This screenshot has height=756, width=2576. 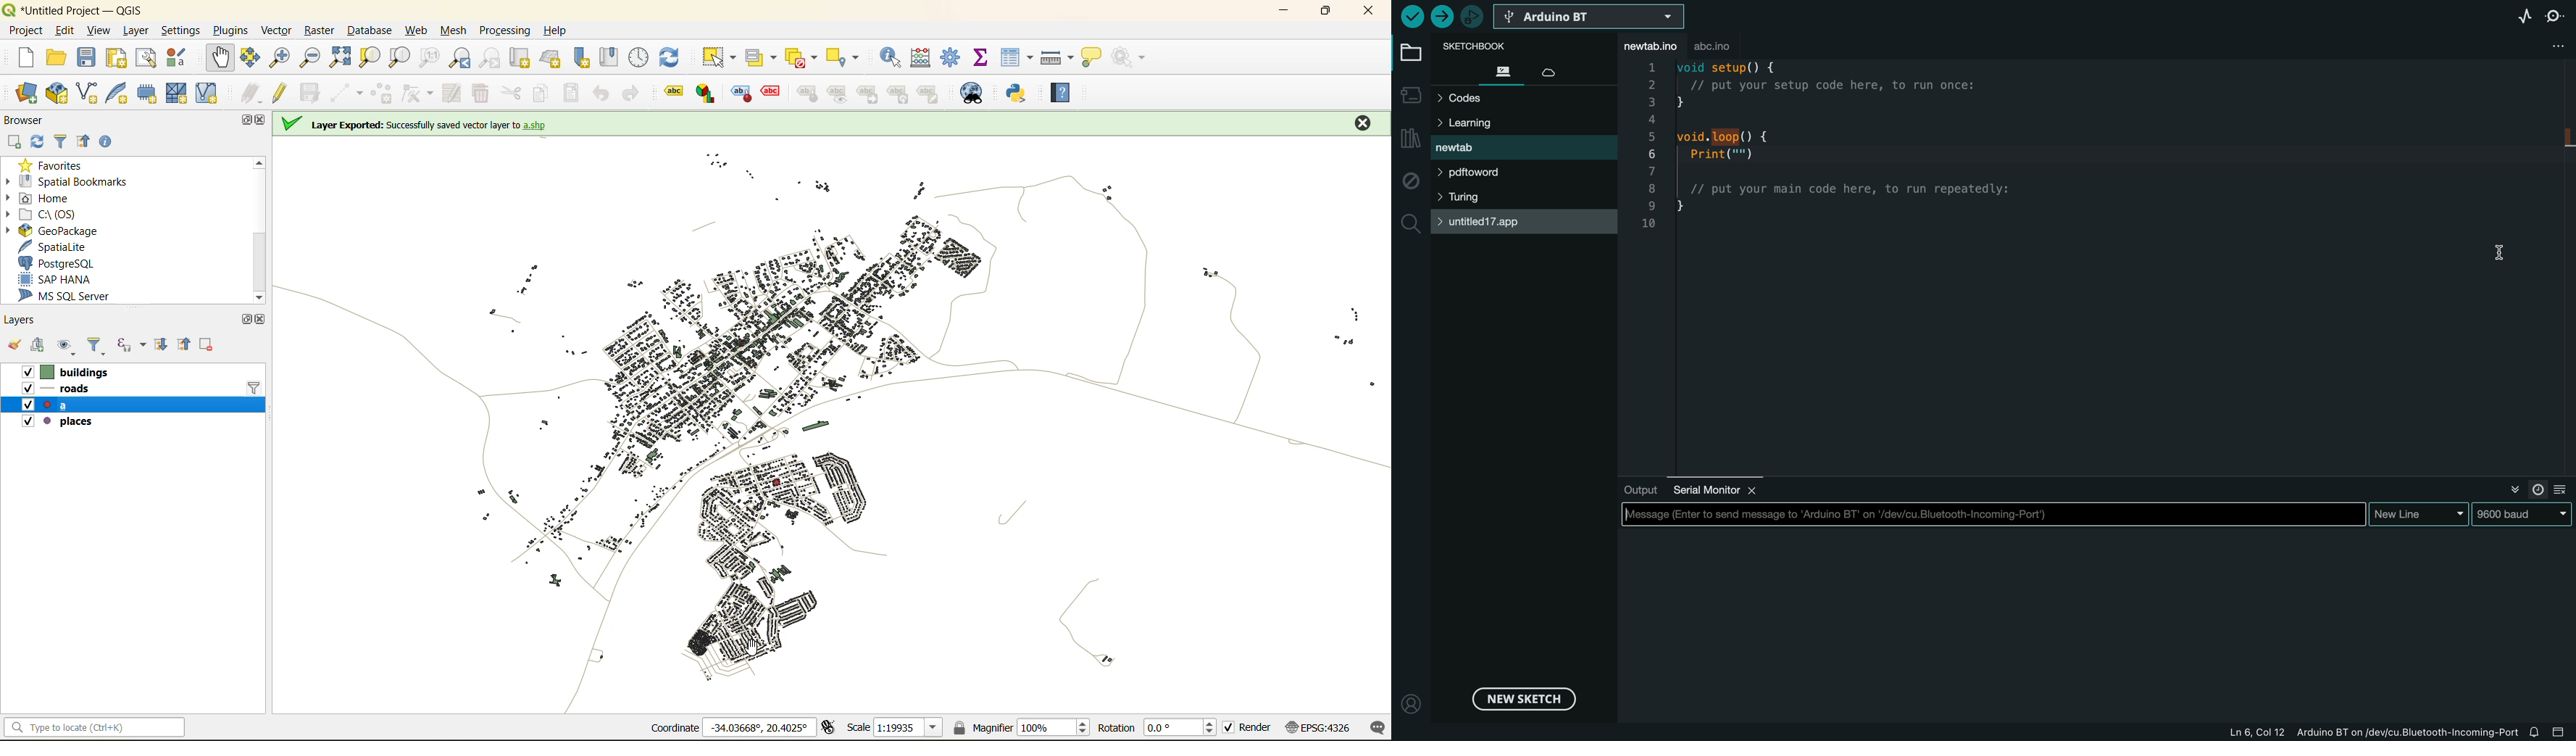 I want to click on deselect value, so click(x=799, y=56).